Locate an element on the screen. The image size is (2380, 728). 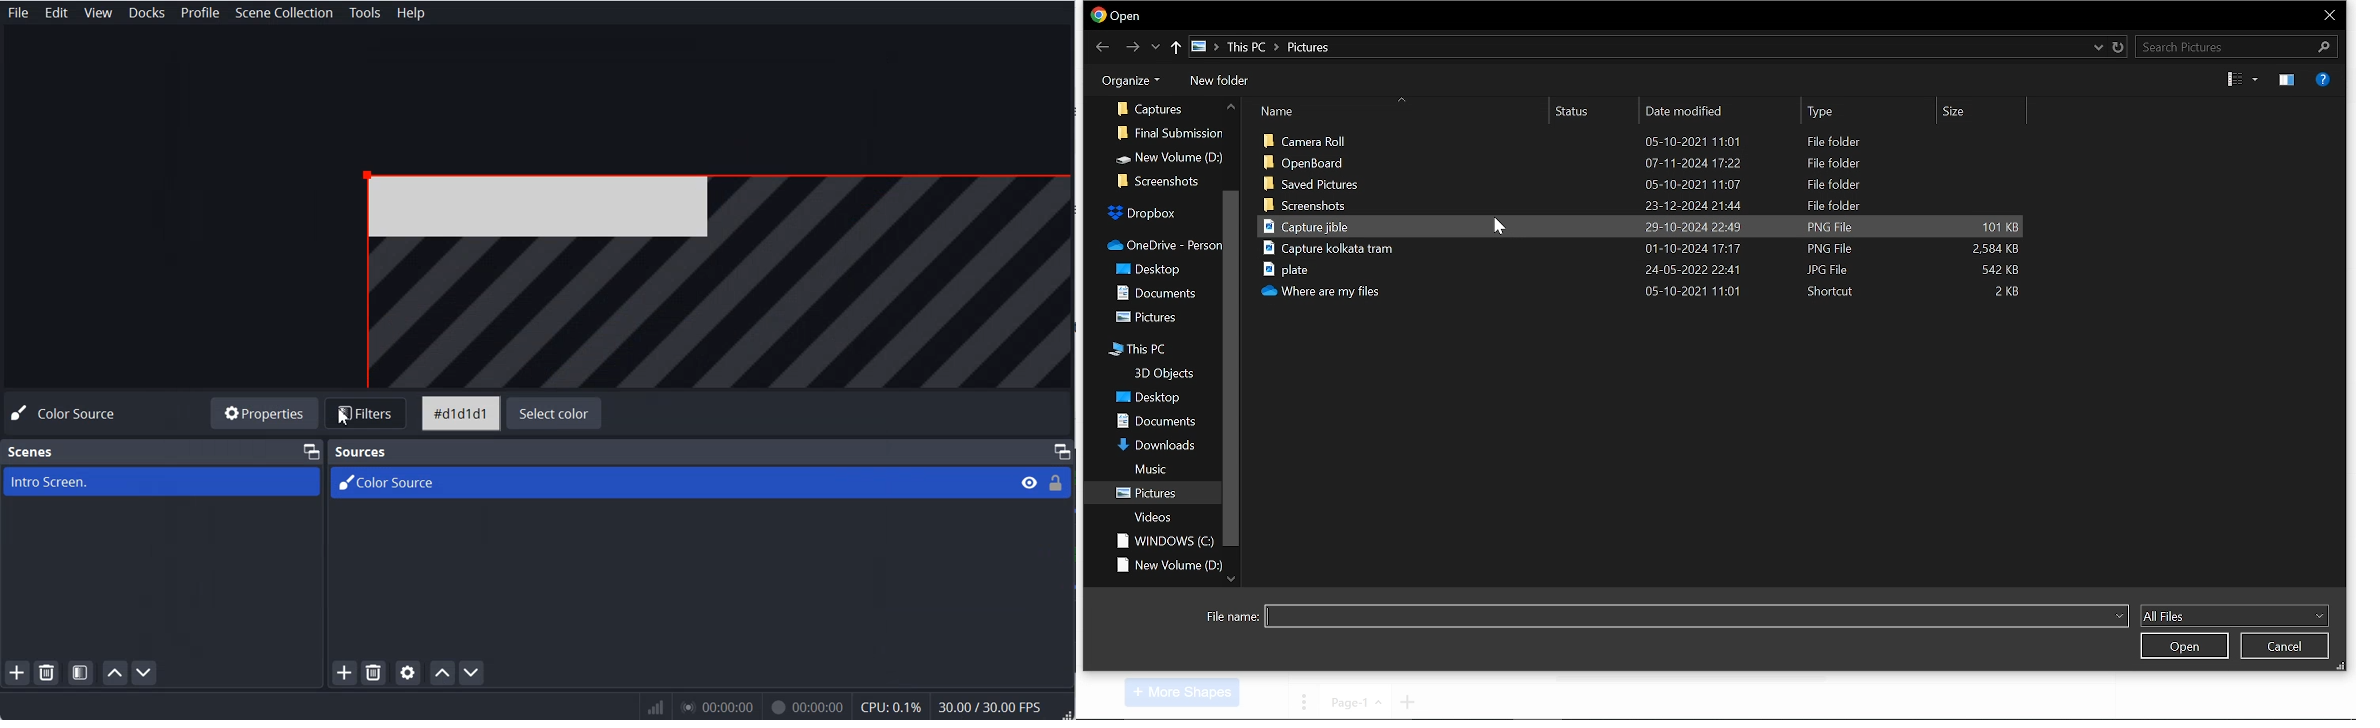
Tools is located at coordinates (365, 13).